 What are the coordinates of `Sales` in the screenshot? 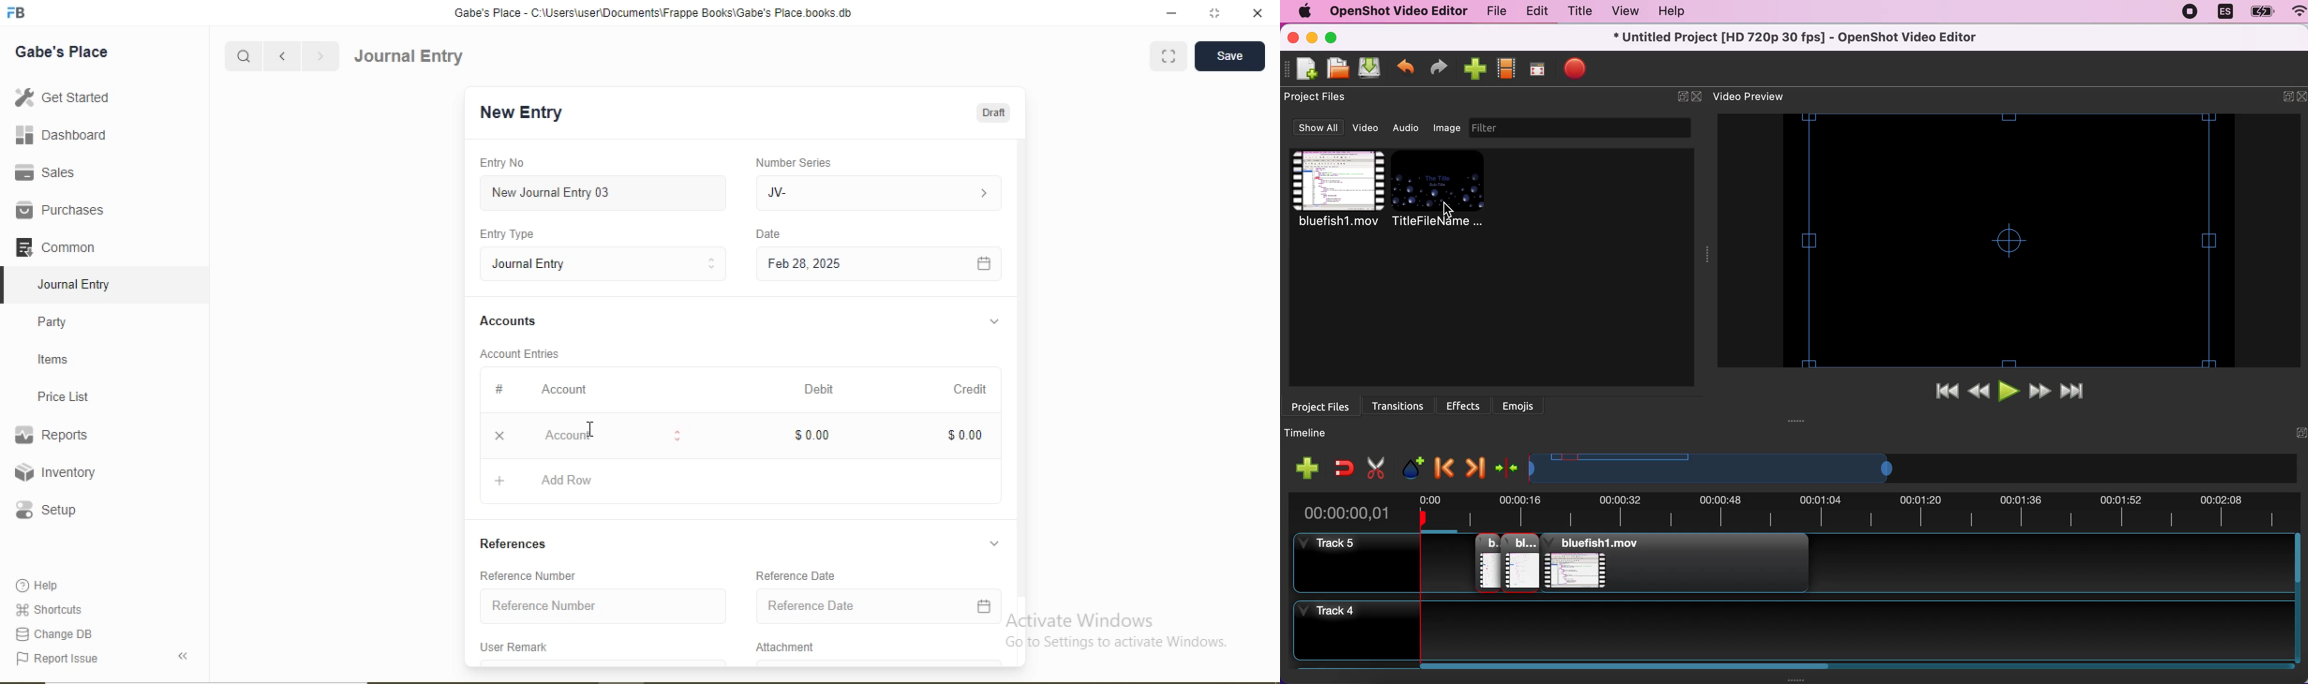 It's located at (42, 172).